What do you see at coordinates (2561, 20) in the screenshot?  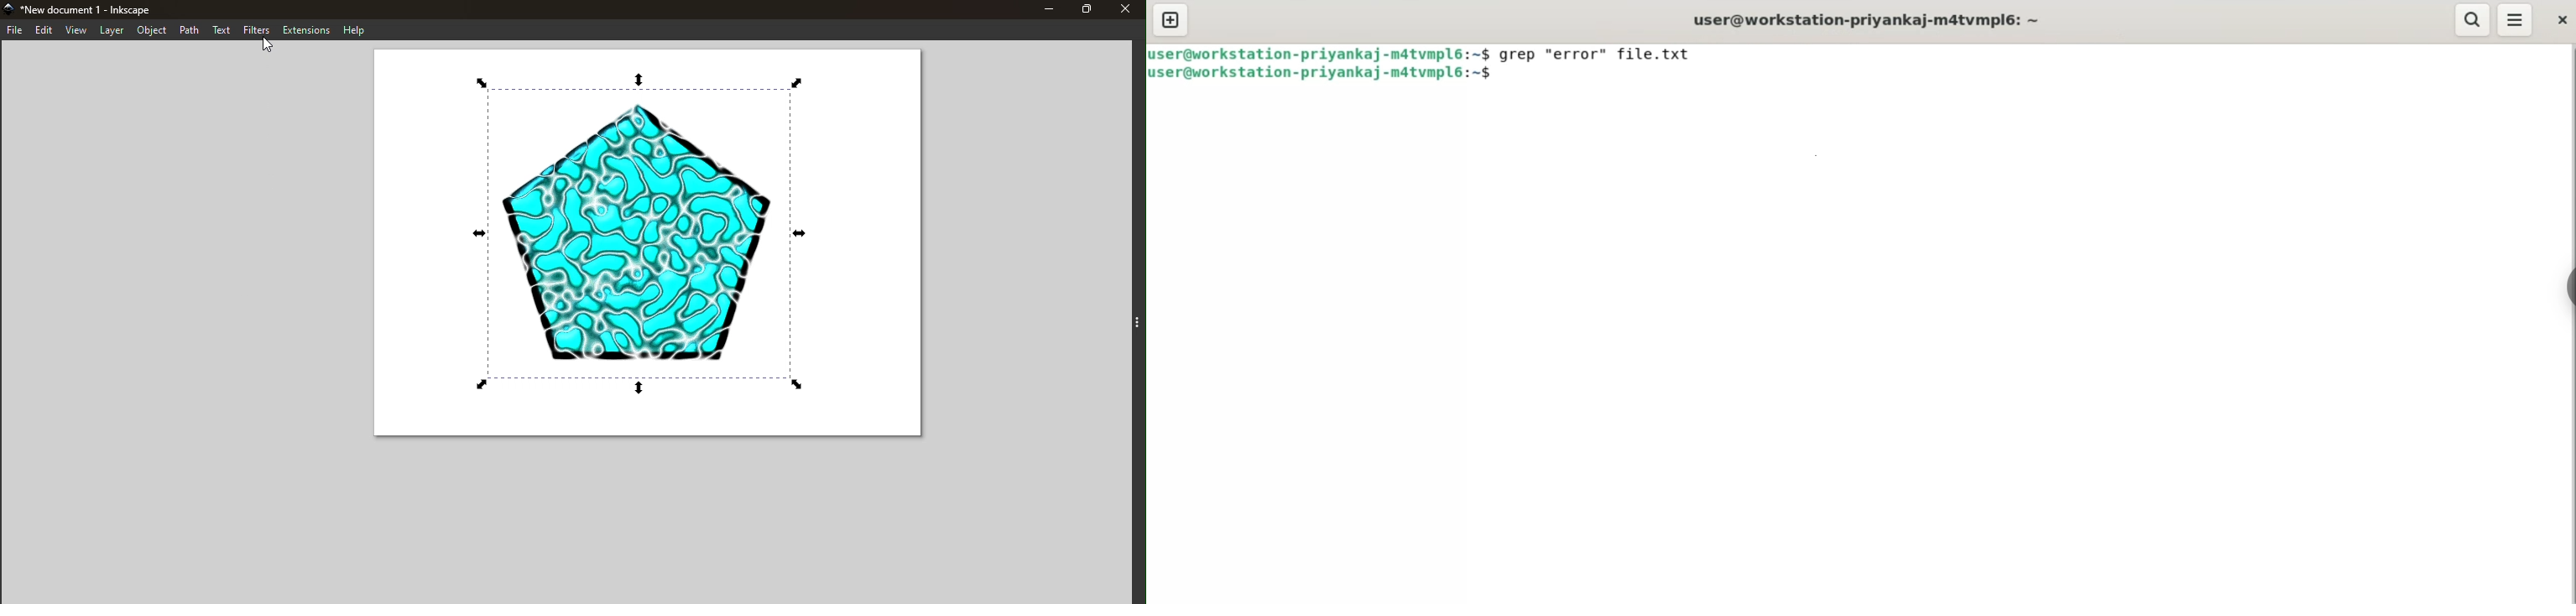 I see `close` at bounding box center [2561, 20].